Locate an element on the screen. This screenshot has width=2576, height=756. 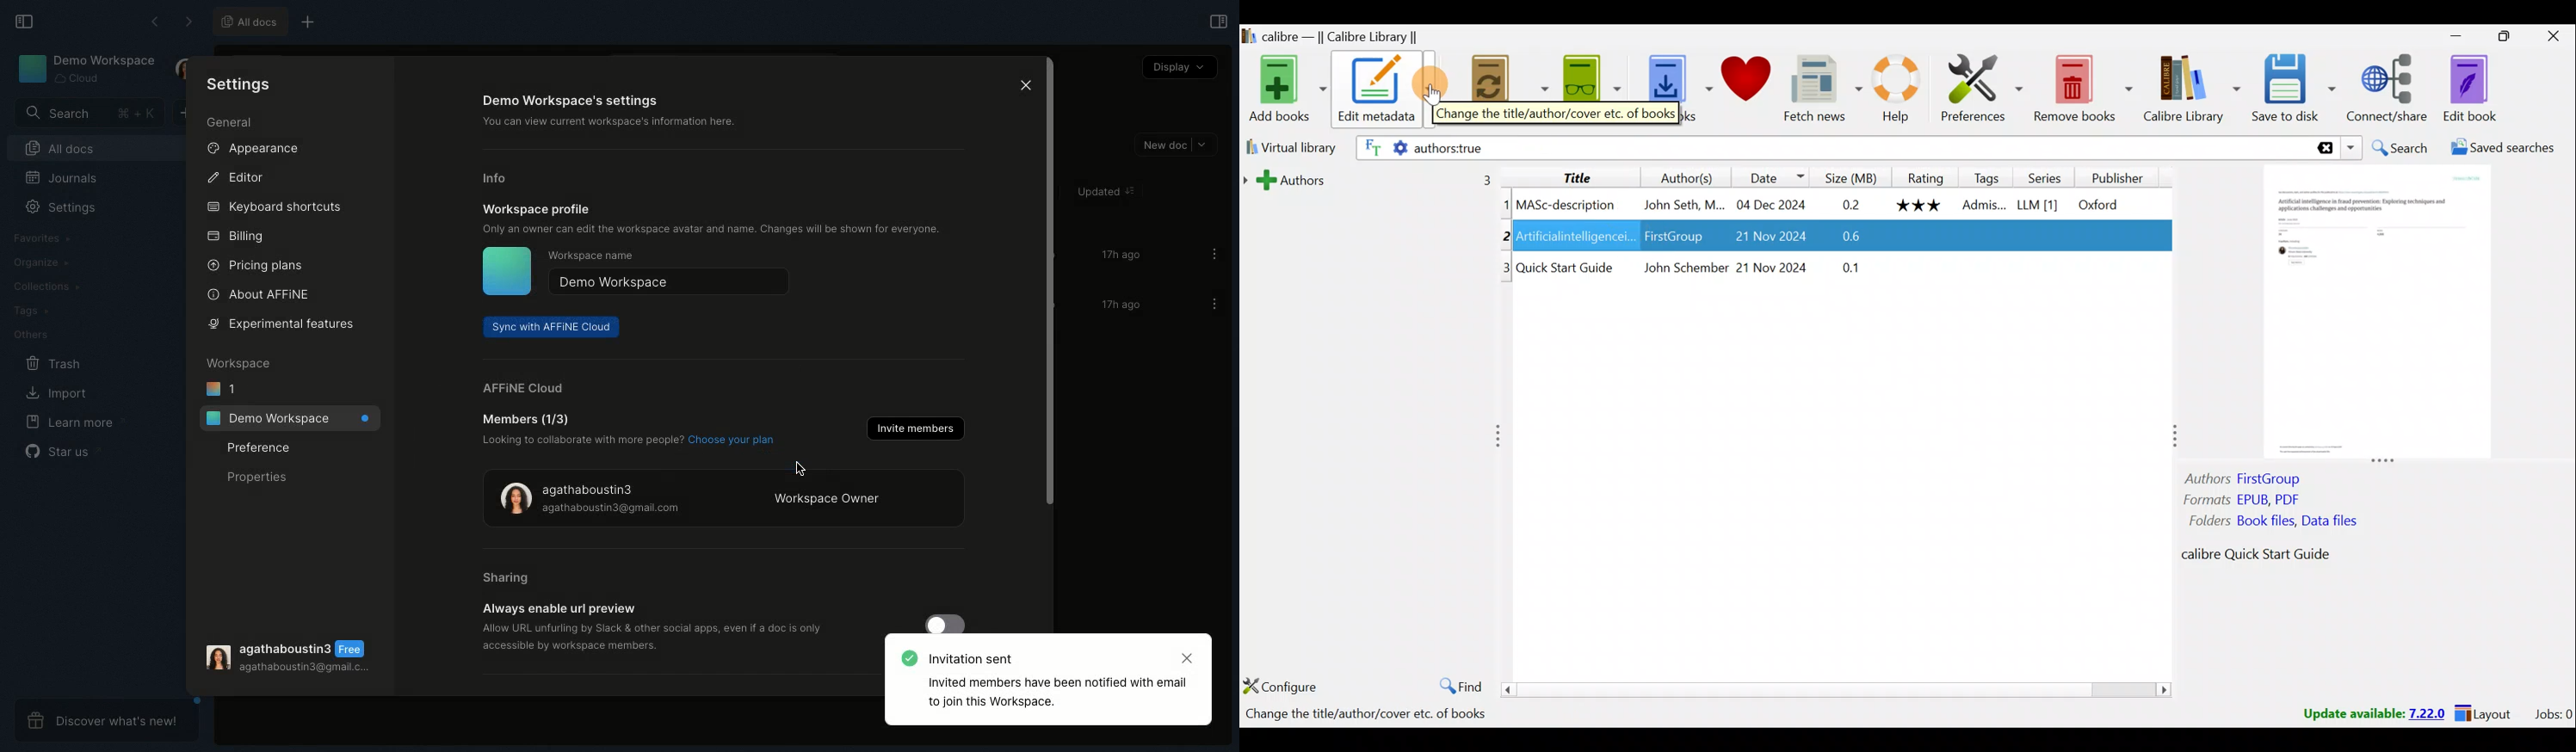
Save to disk is located at coordinates (2292, 88).